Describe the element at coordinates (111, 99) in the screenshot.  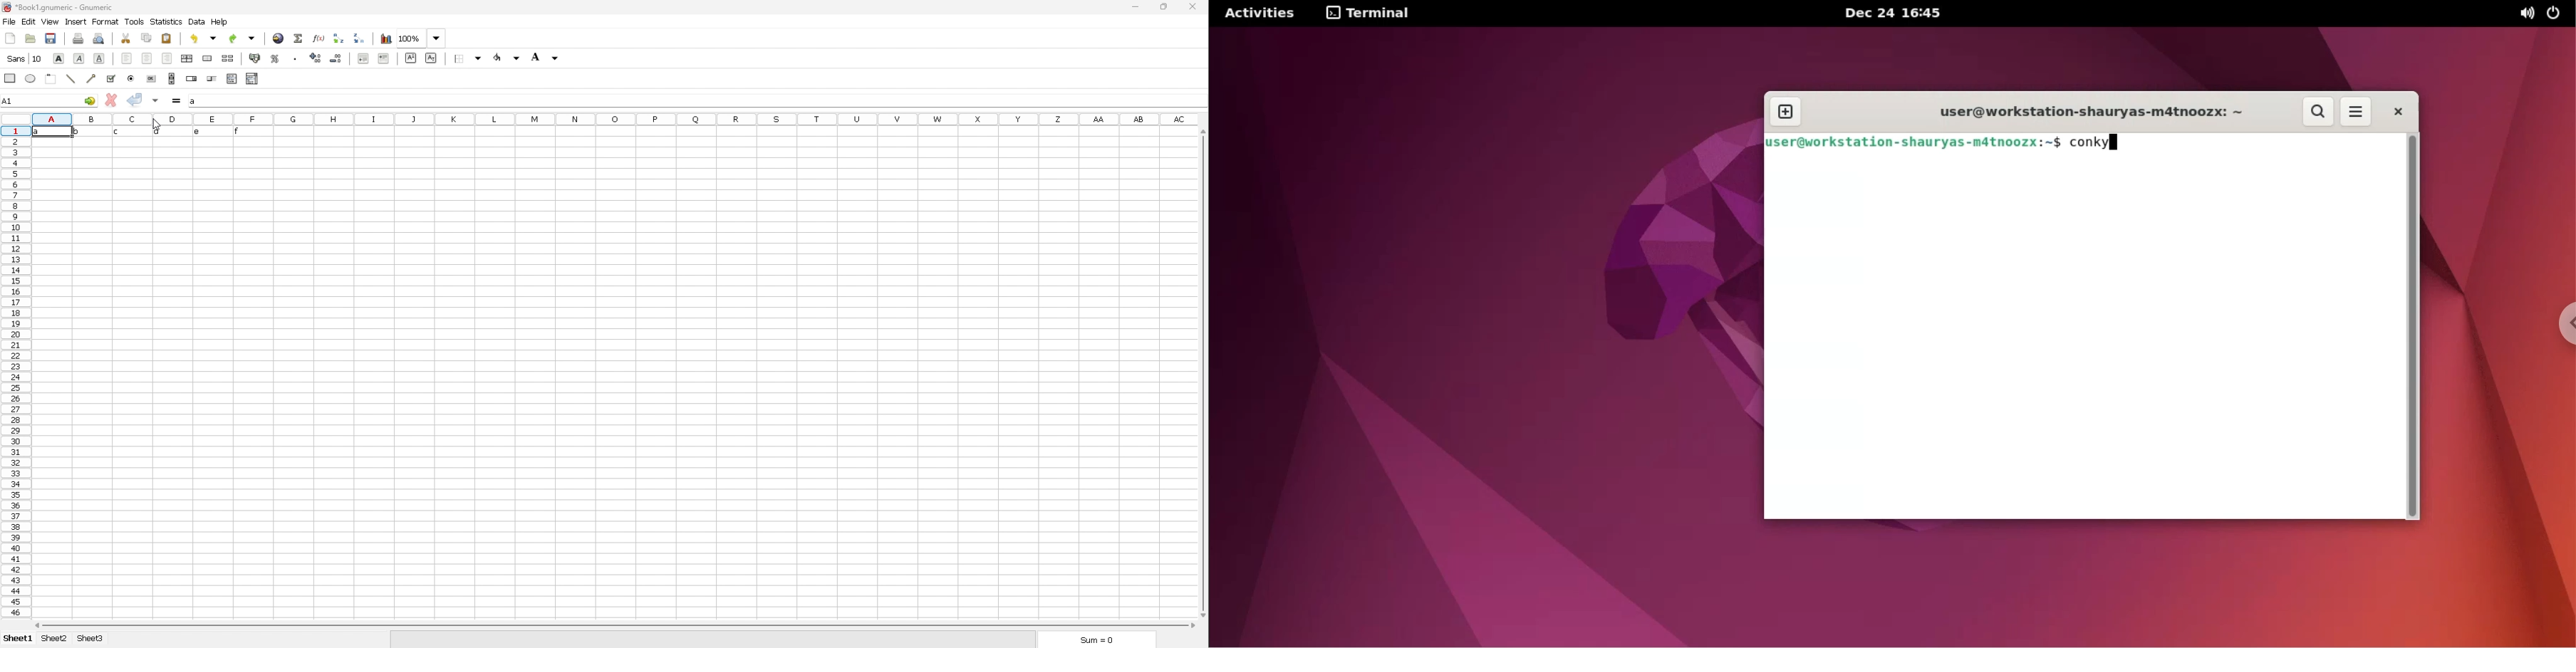
I see `cancel changes` at that location.